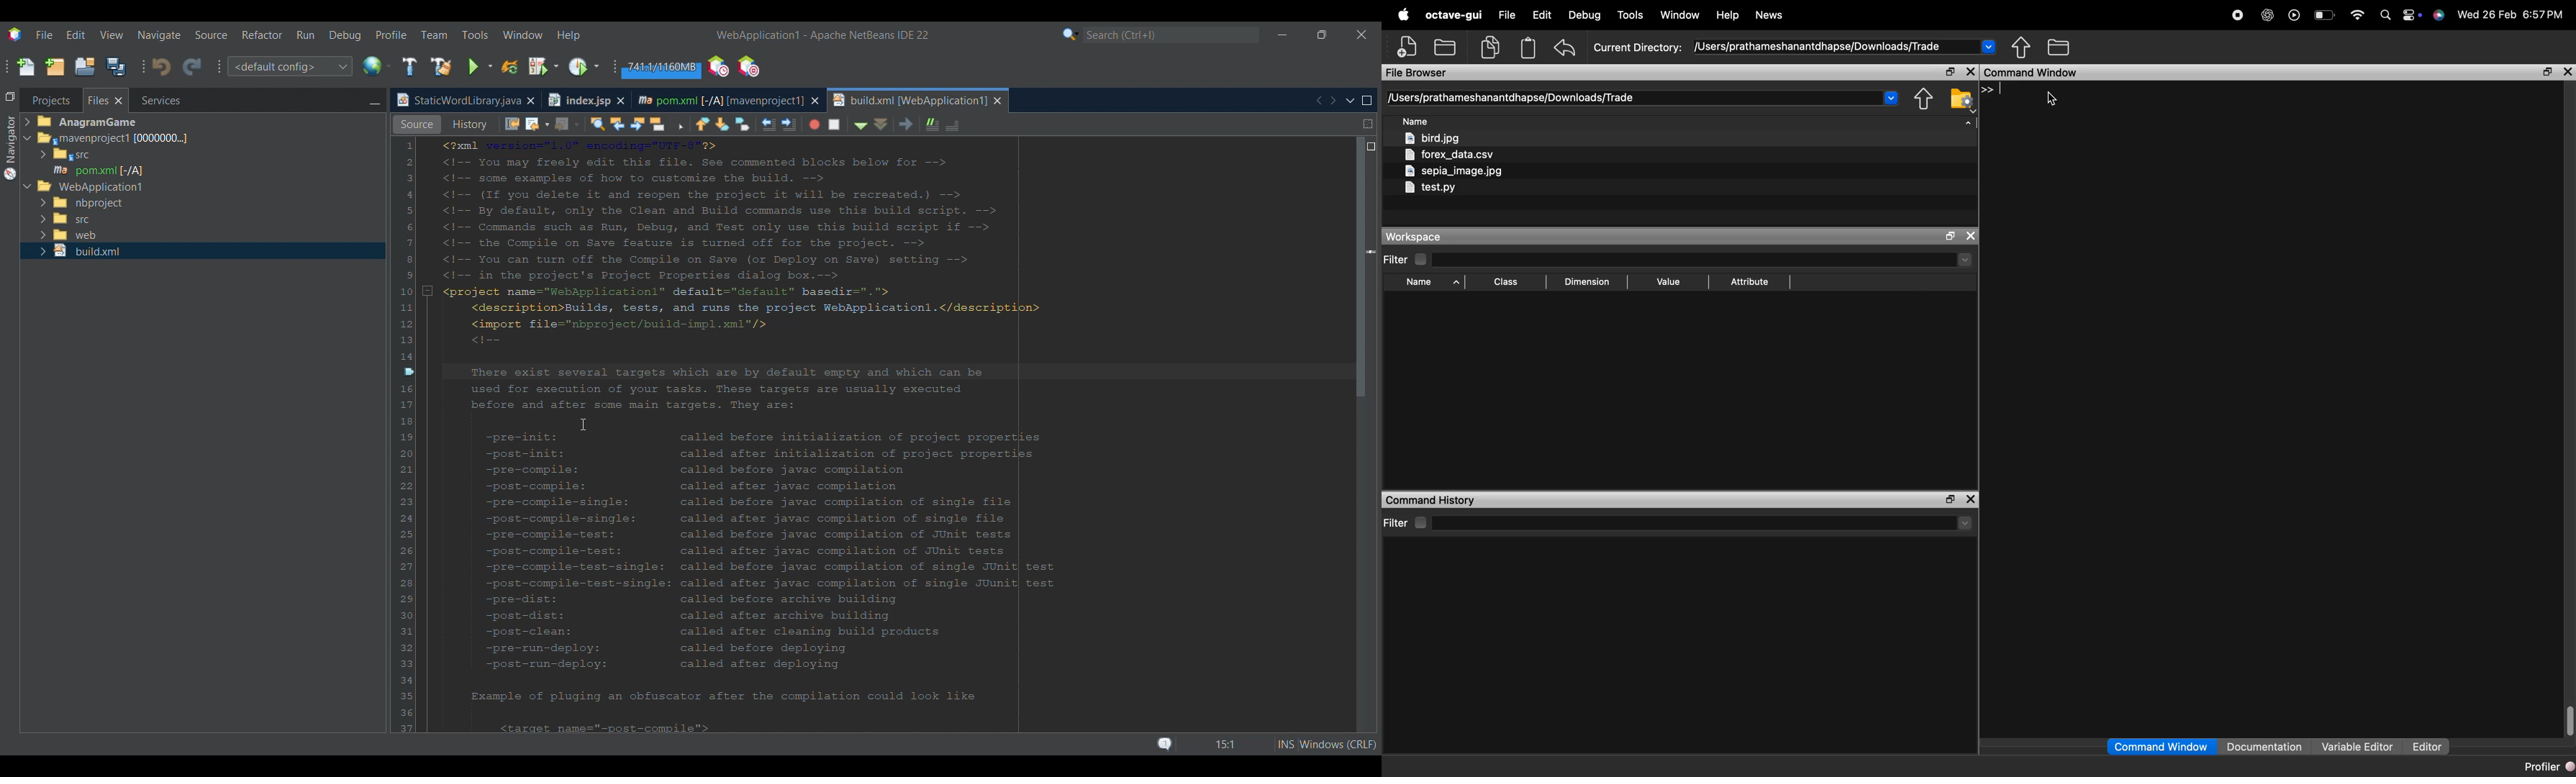 The image size is (2576, 784). Describe the element at coordinates (1367, 101) in the screenshot. I see `Maximize` at that location.